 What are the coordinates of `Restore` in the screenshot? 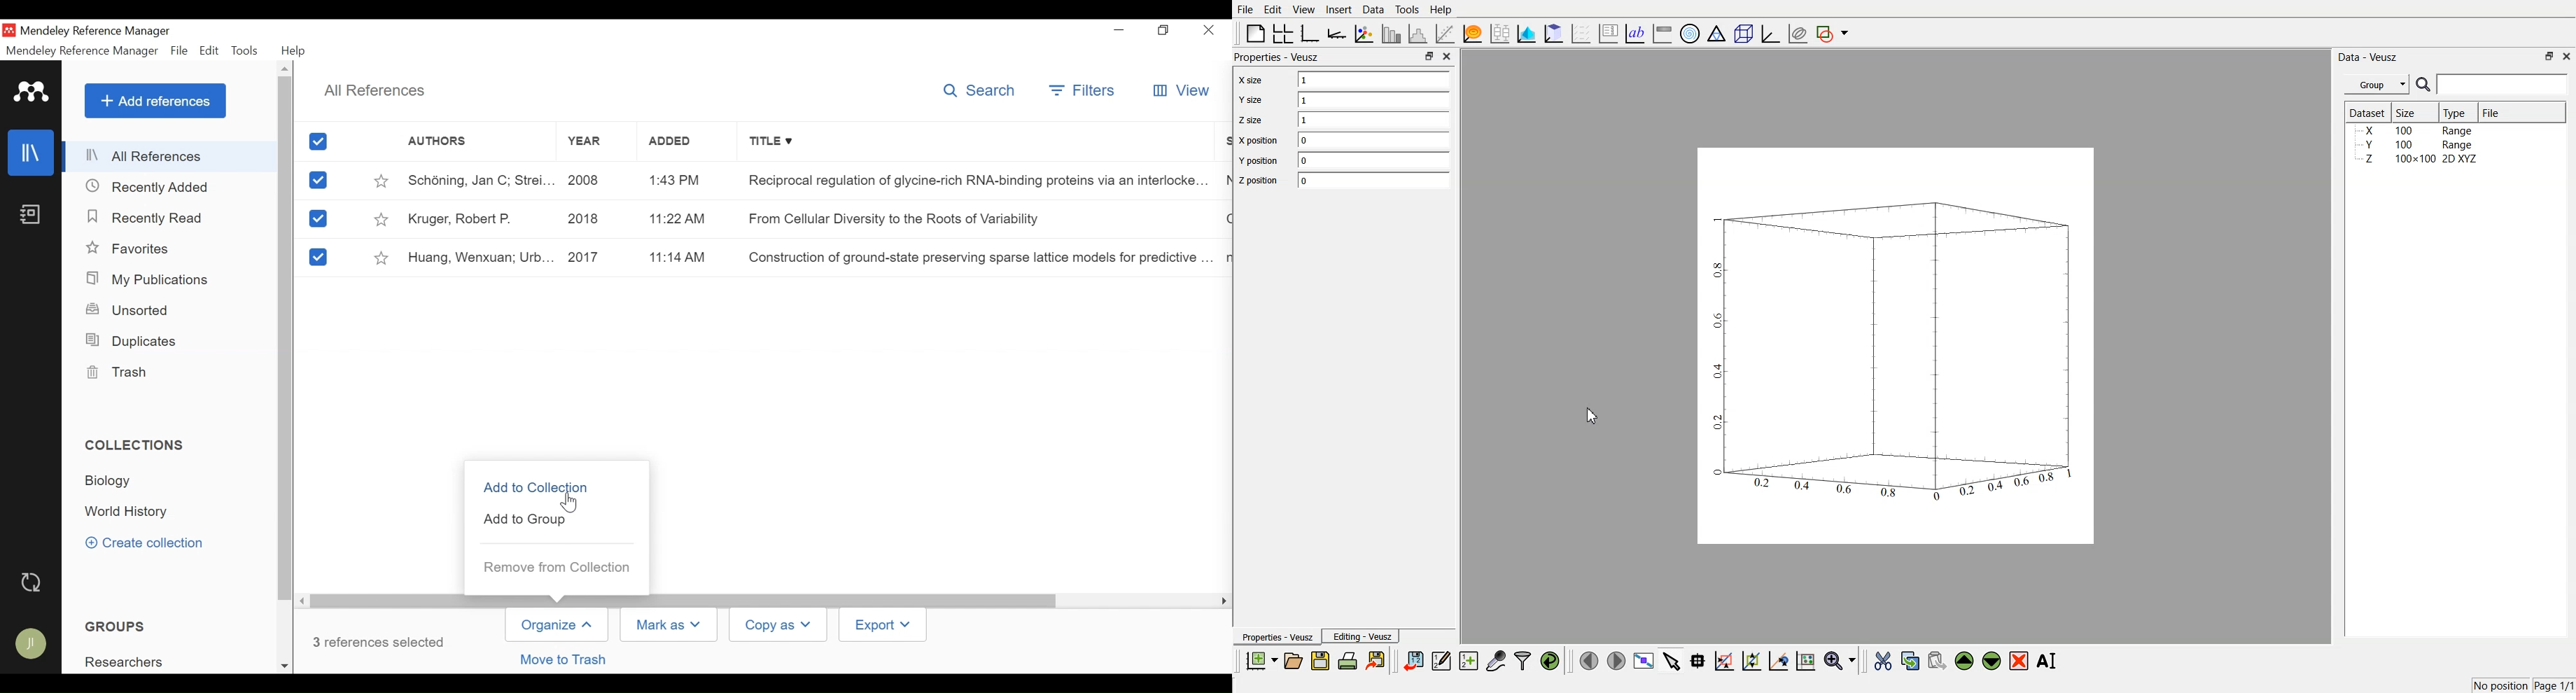 It's located at (1164, 30).